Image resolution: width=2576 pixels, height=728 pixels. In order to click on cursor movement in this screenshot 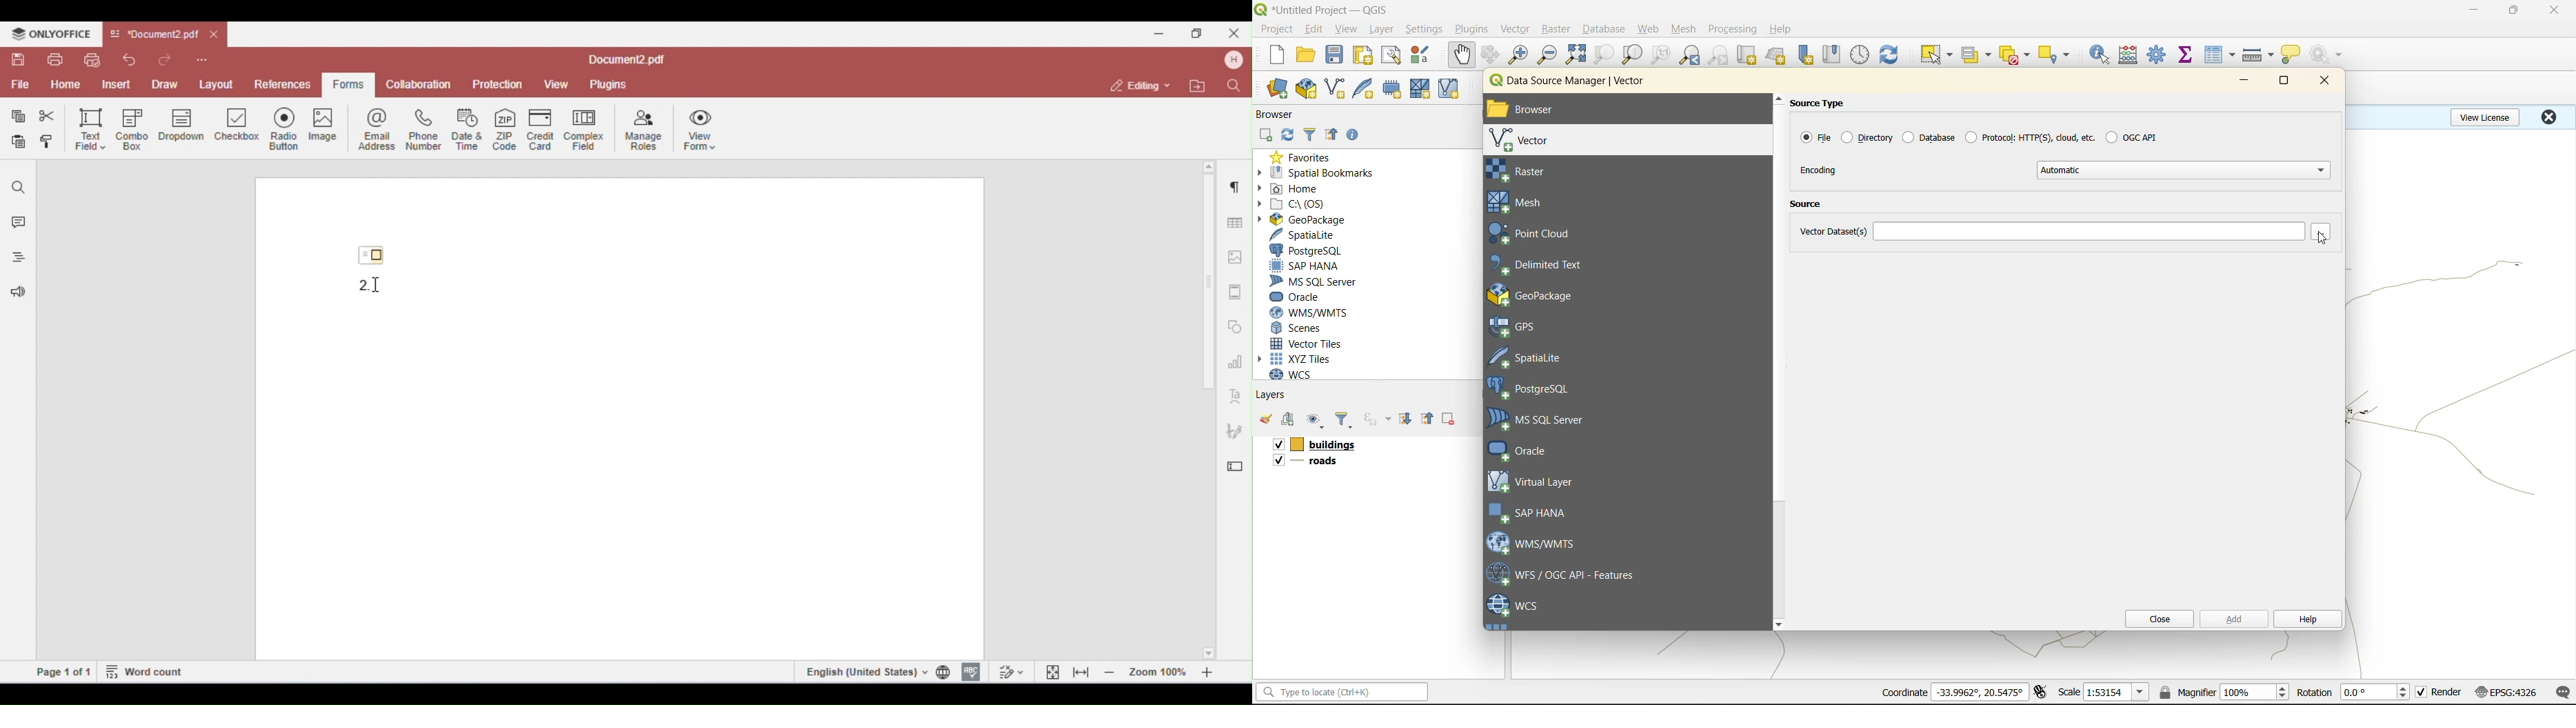, I will do `click(379, 285)`.